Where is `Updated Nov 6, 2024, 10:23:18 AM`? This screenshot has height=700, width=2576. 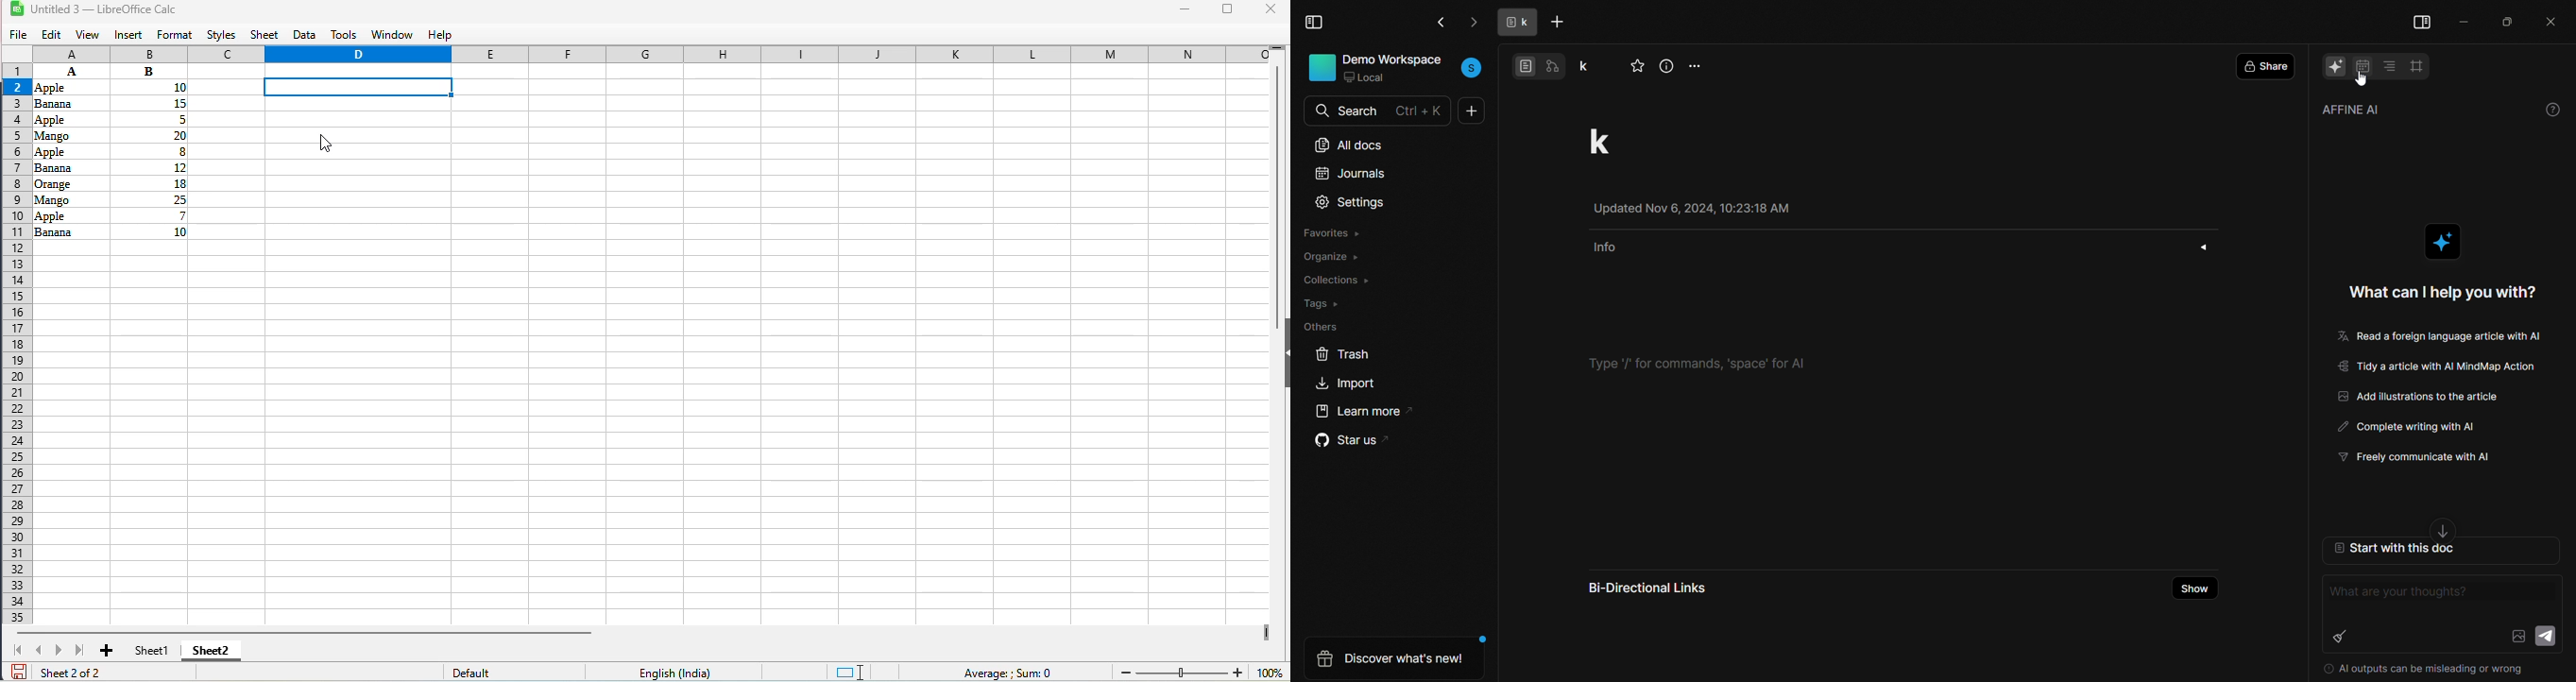 Updated Nov 6, 2024, 10:23:18 AM is located at coordinates (1704, 208).